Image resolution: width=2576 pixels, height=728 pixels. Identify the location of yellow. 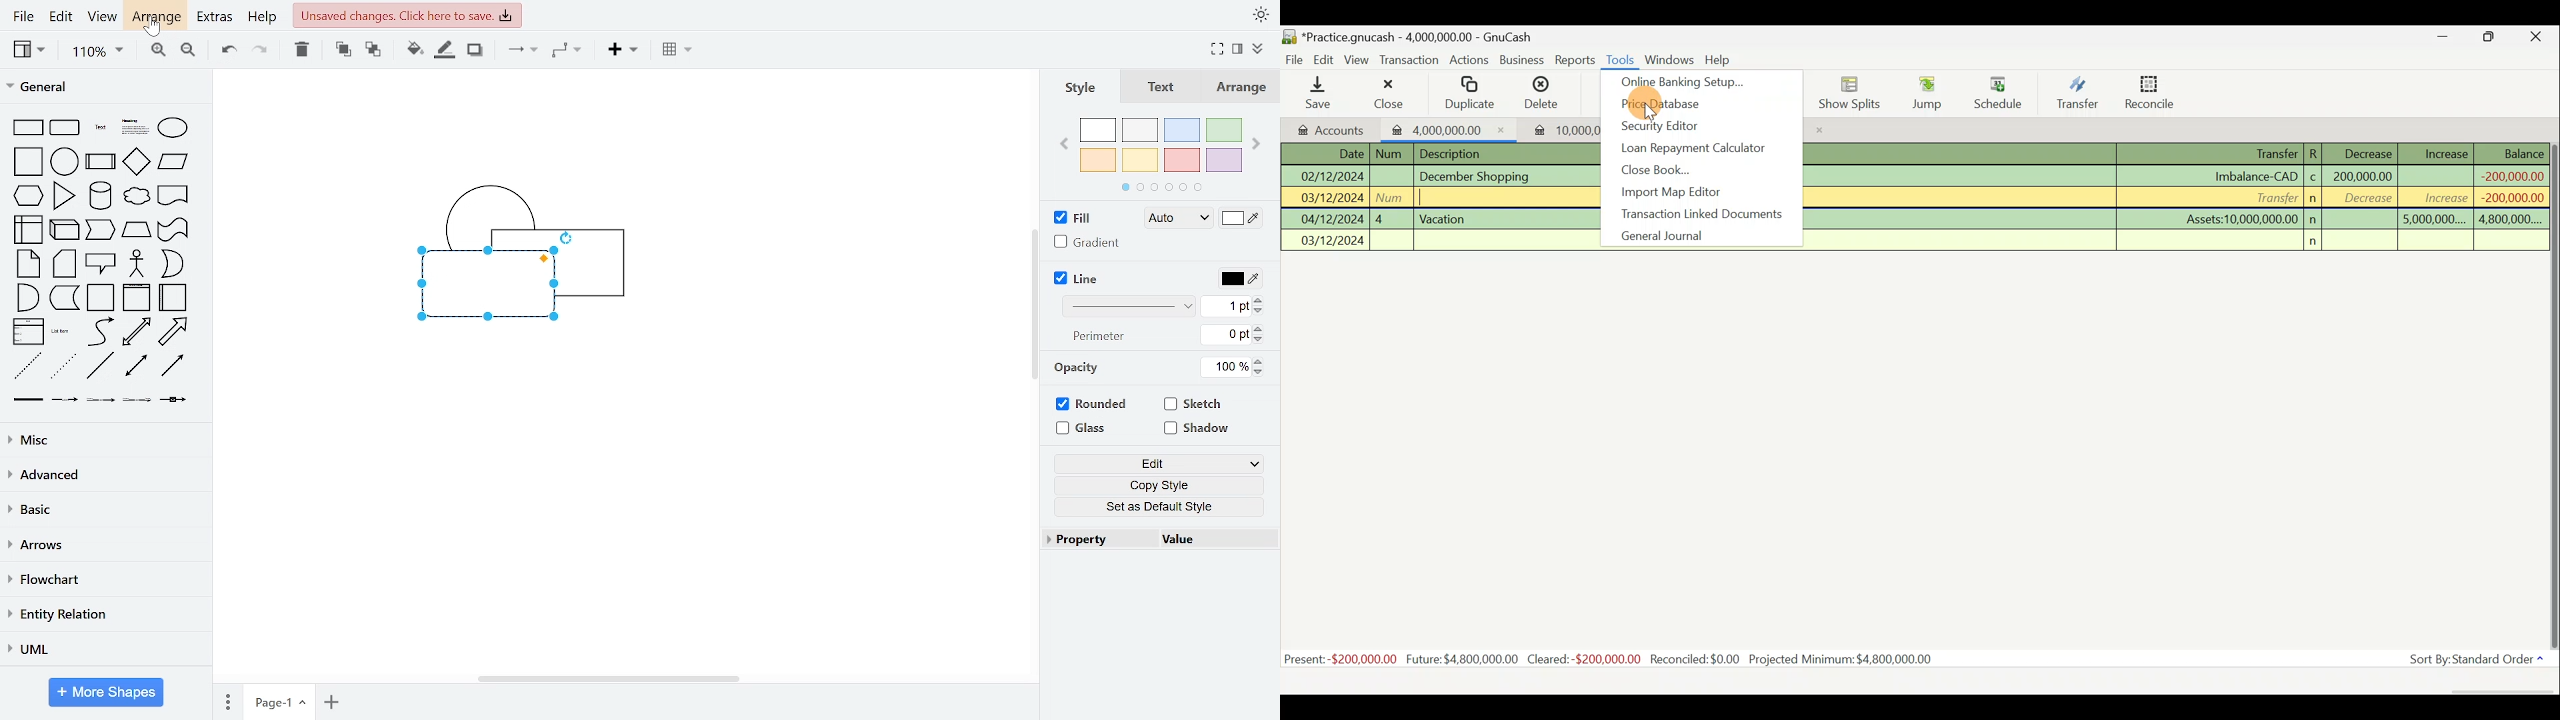
(1141, 159).